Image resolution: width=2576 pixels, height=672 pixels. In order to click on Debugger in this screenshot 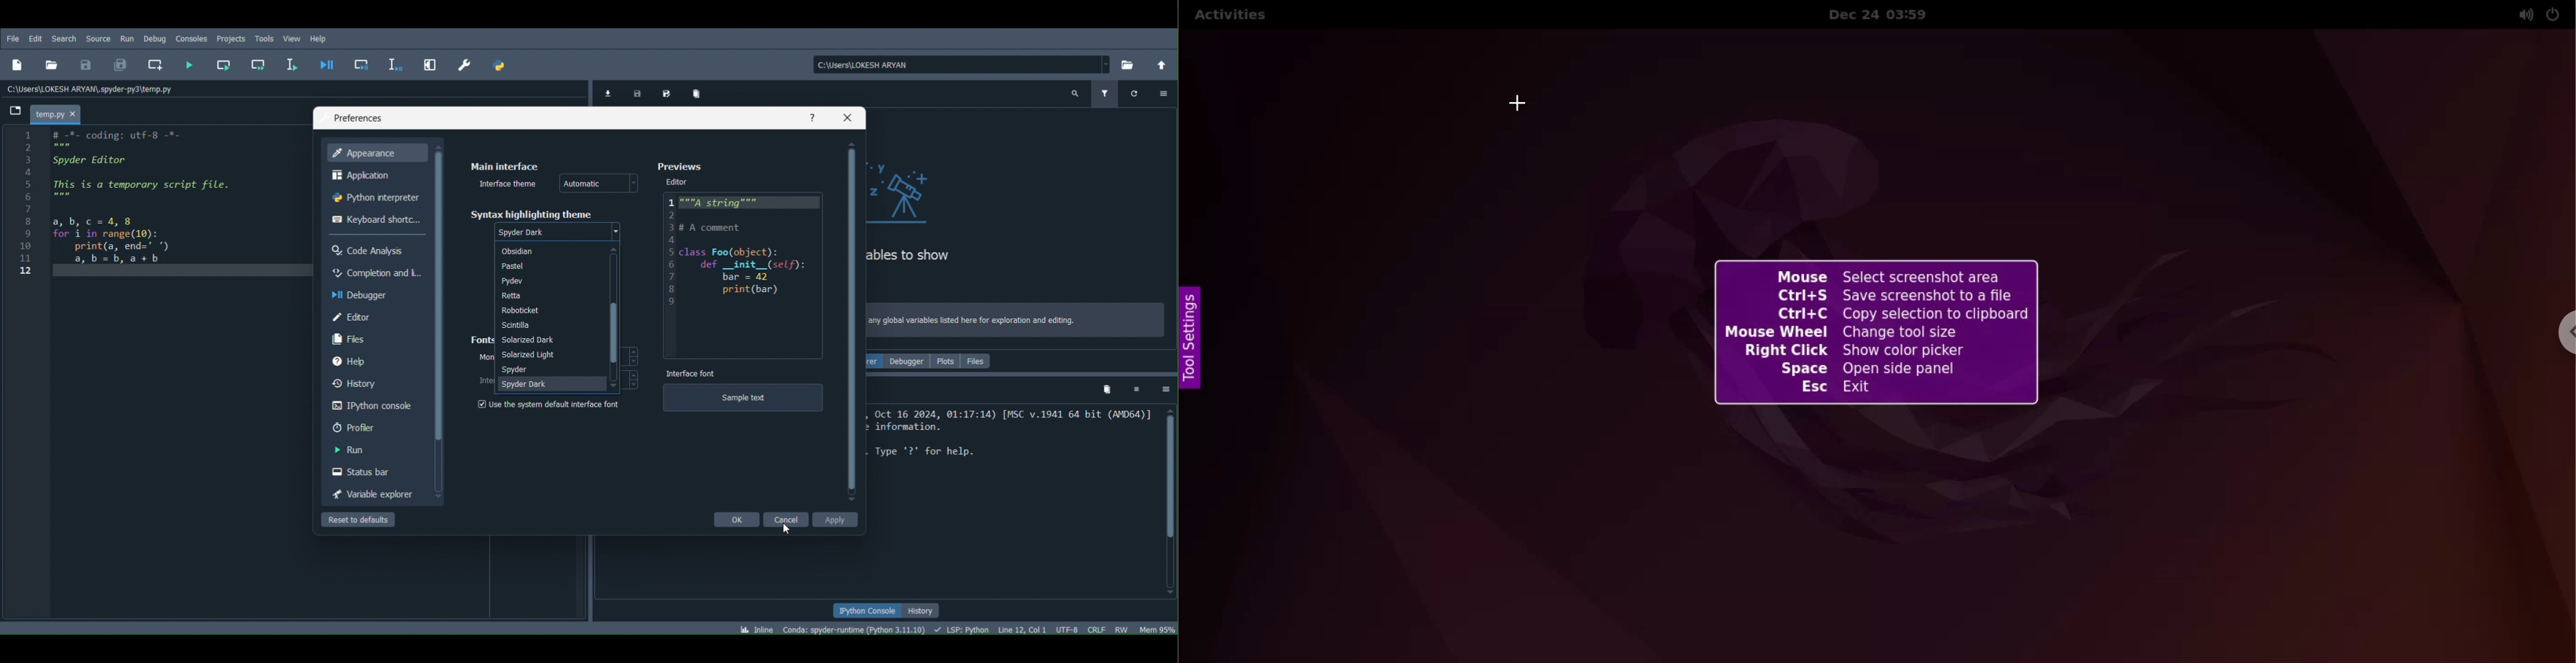, I will do `click(373, 293)`.